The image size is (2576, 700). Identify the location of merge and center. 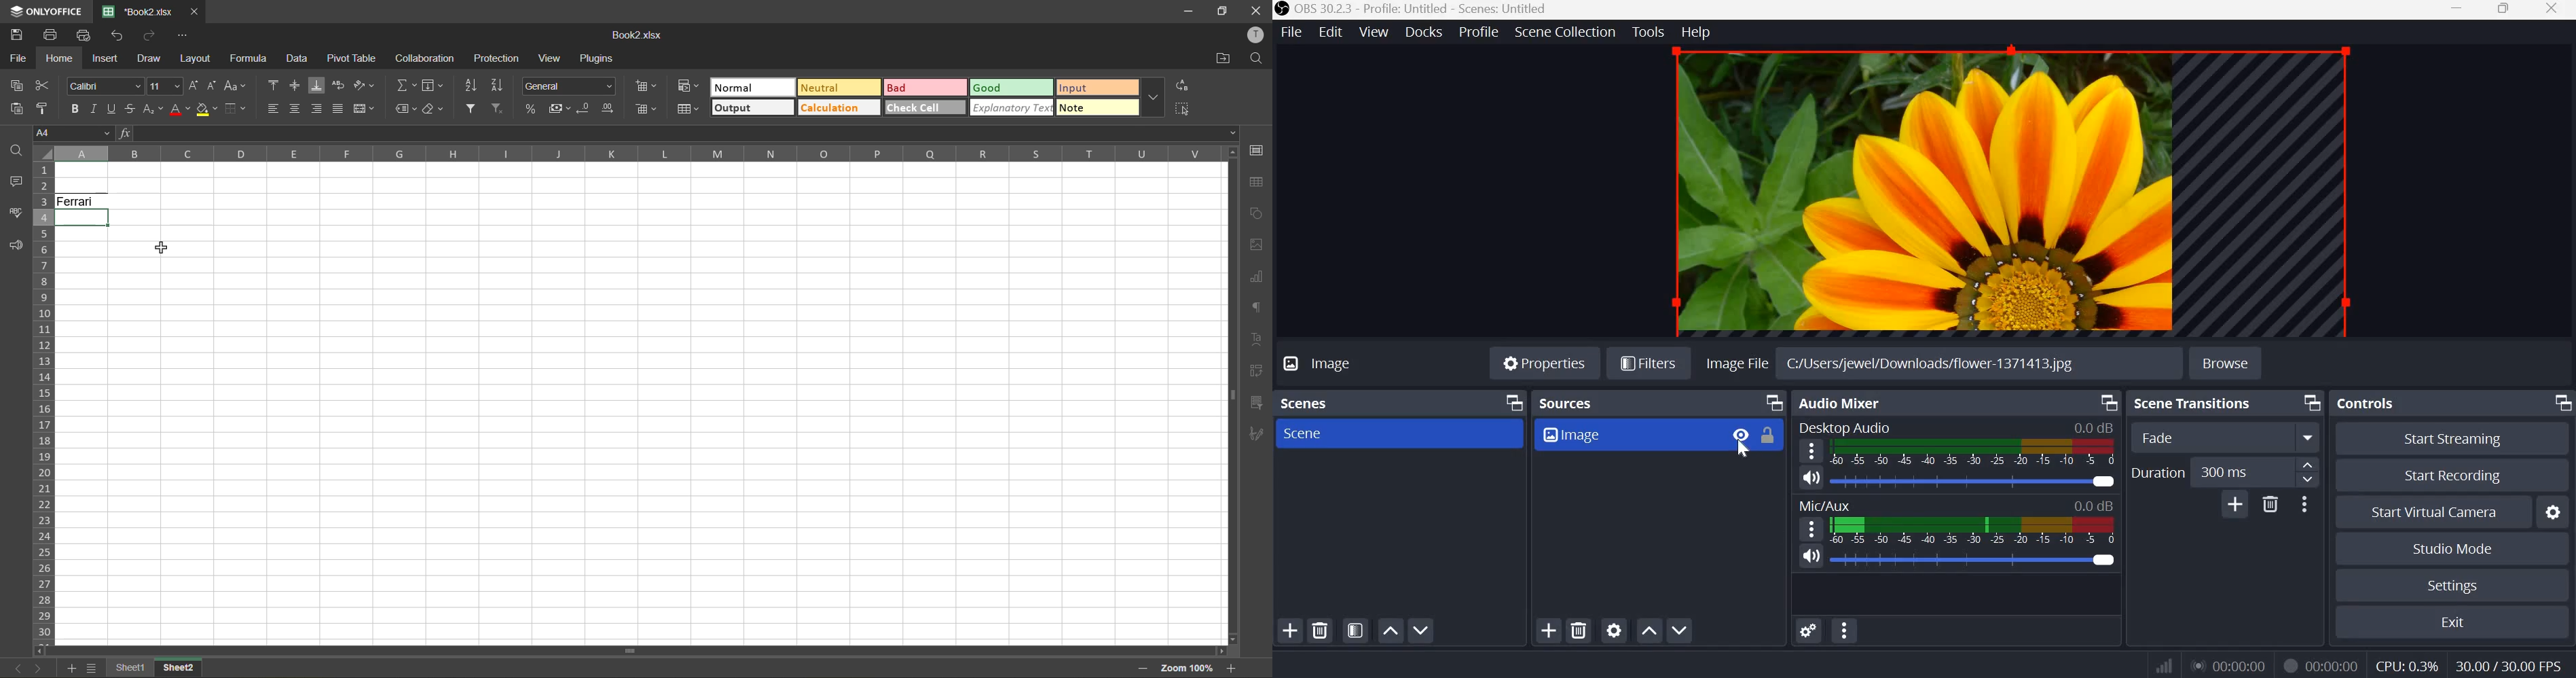
(363, 108).